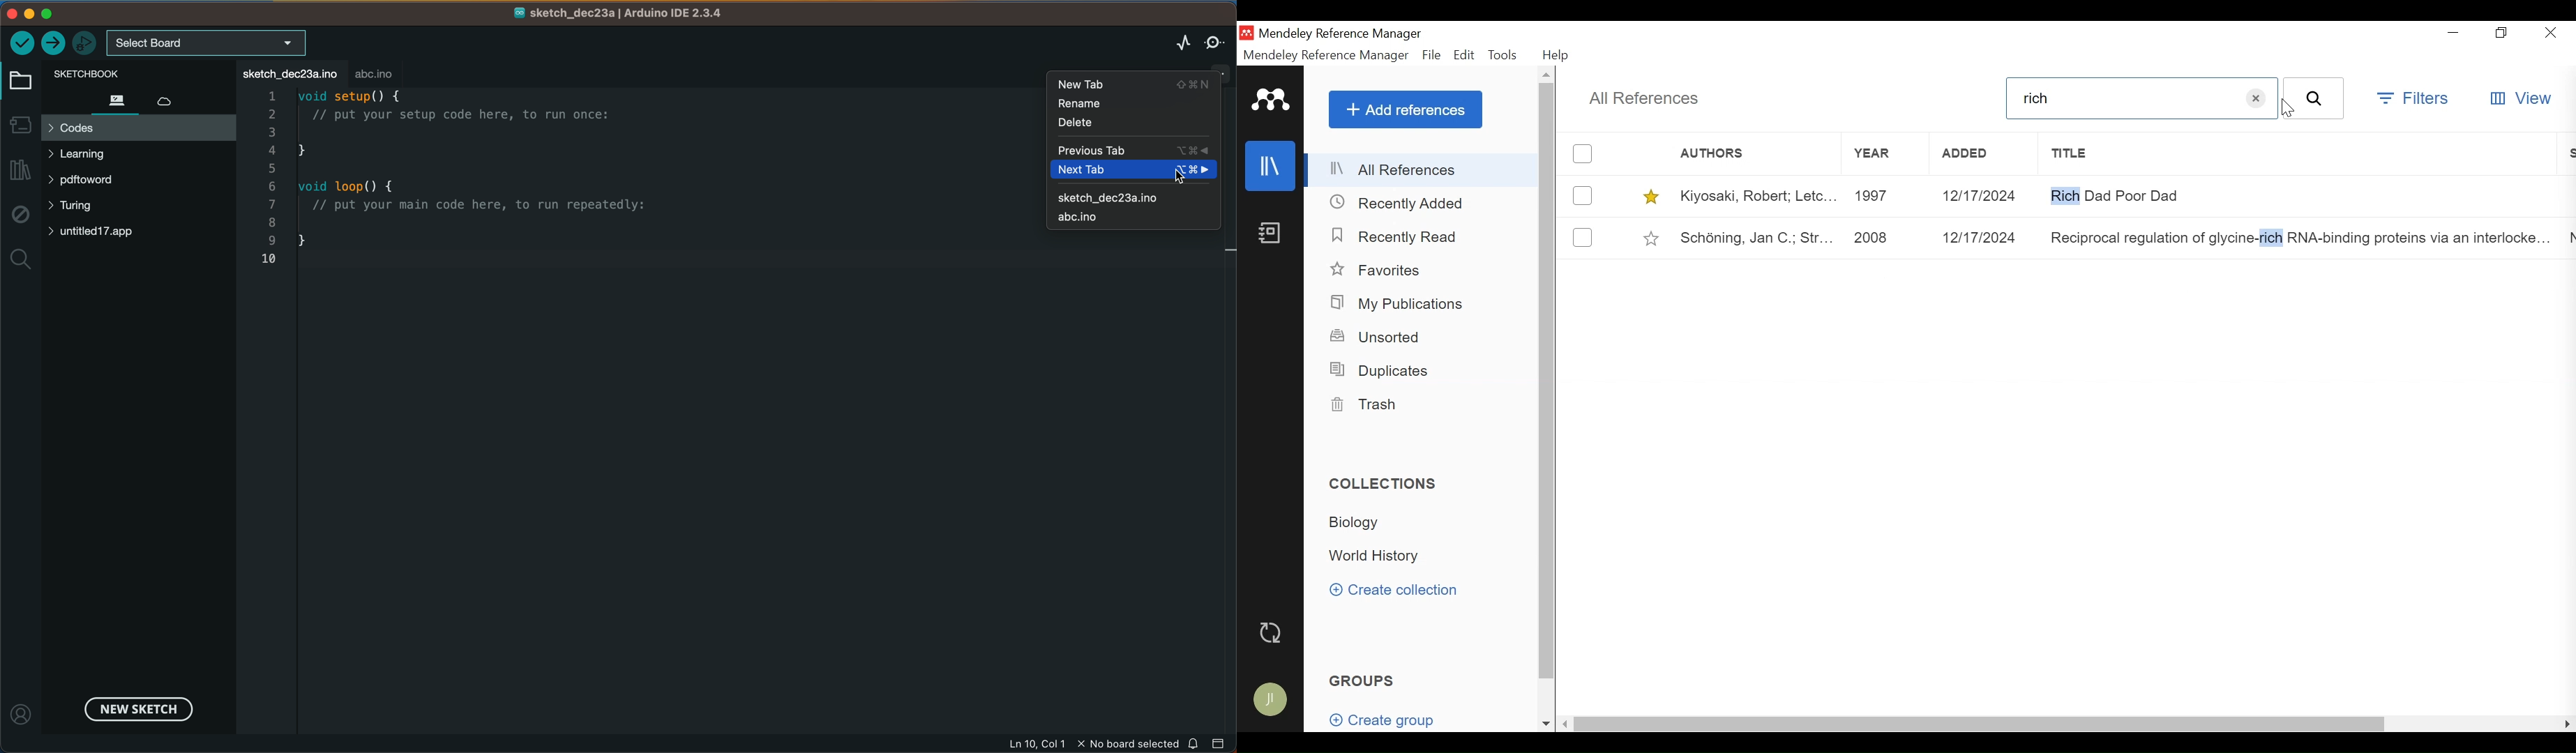 The image size is (2576, 756). I want to click on Scroll left, so click(1566, 724).